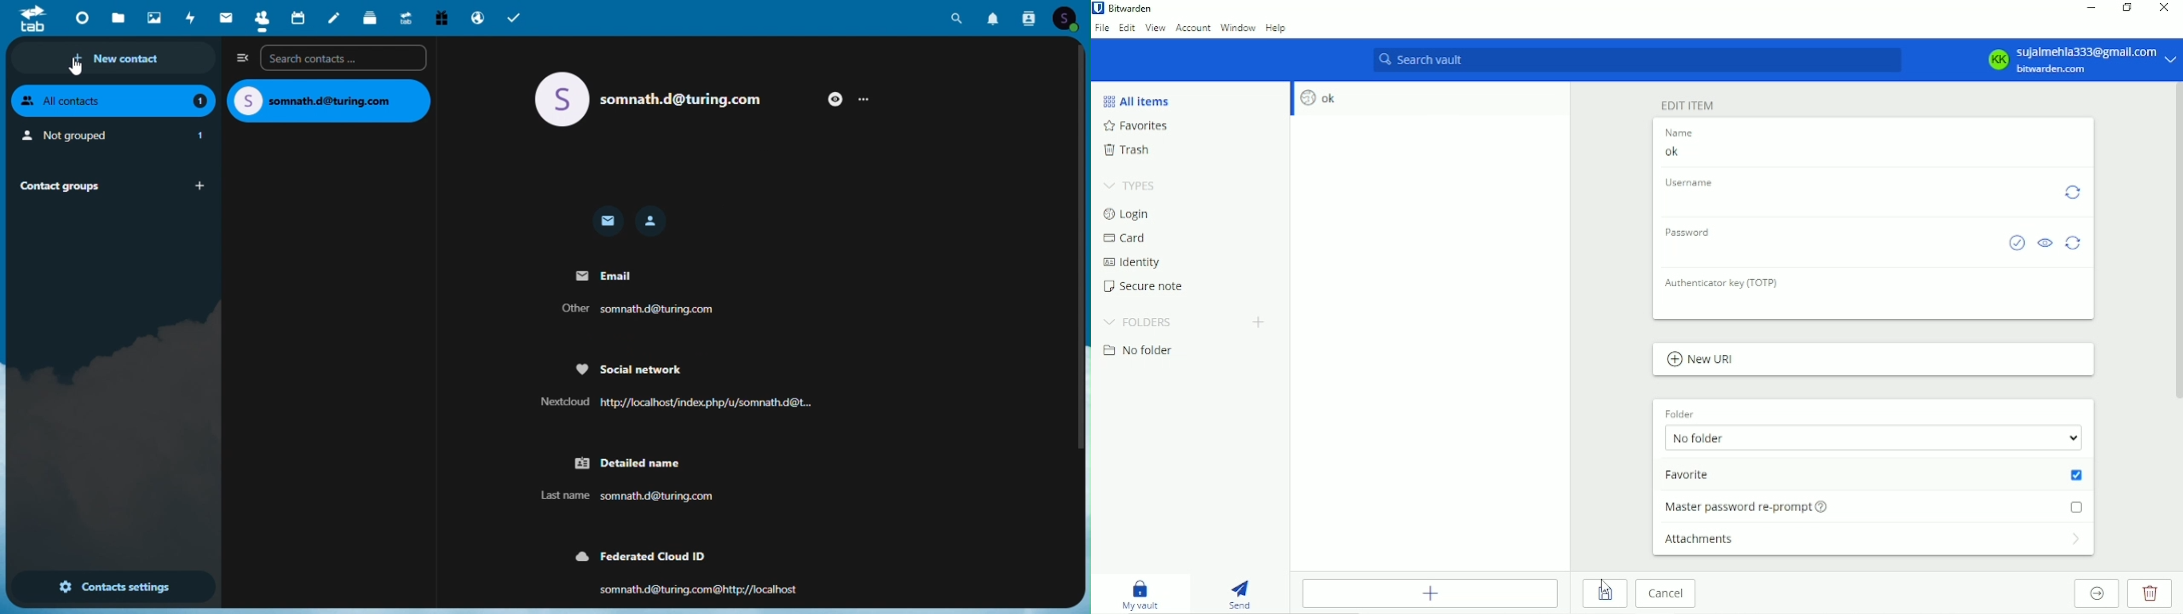 Image resolution: width=2184 pixels, height=616 pixels. I want to click on Contacts, so click(258, 19).